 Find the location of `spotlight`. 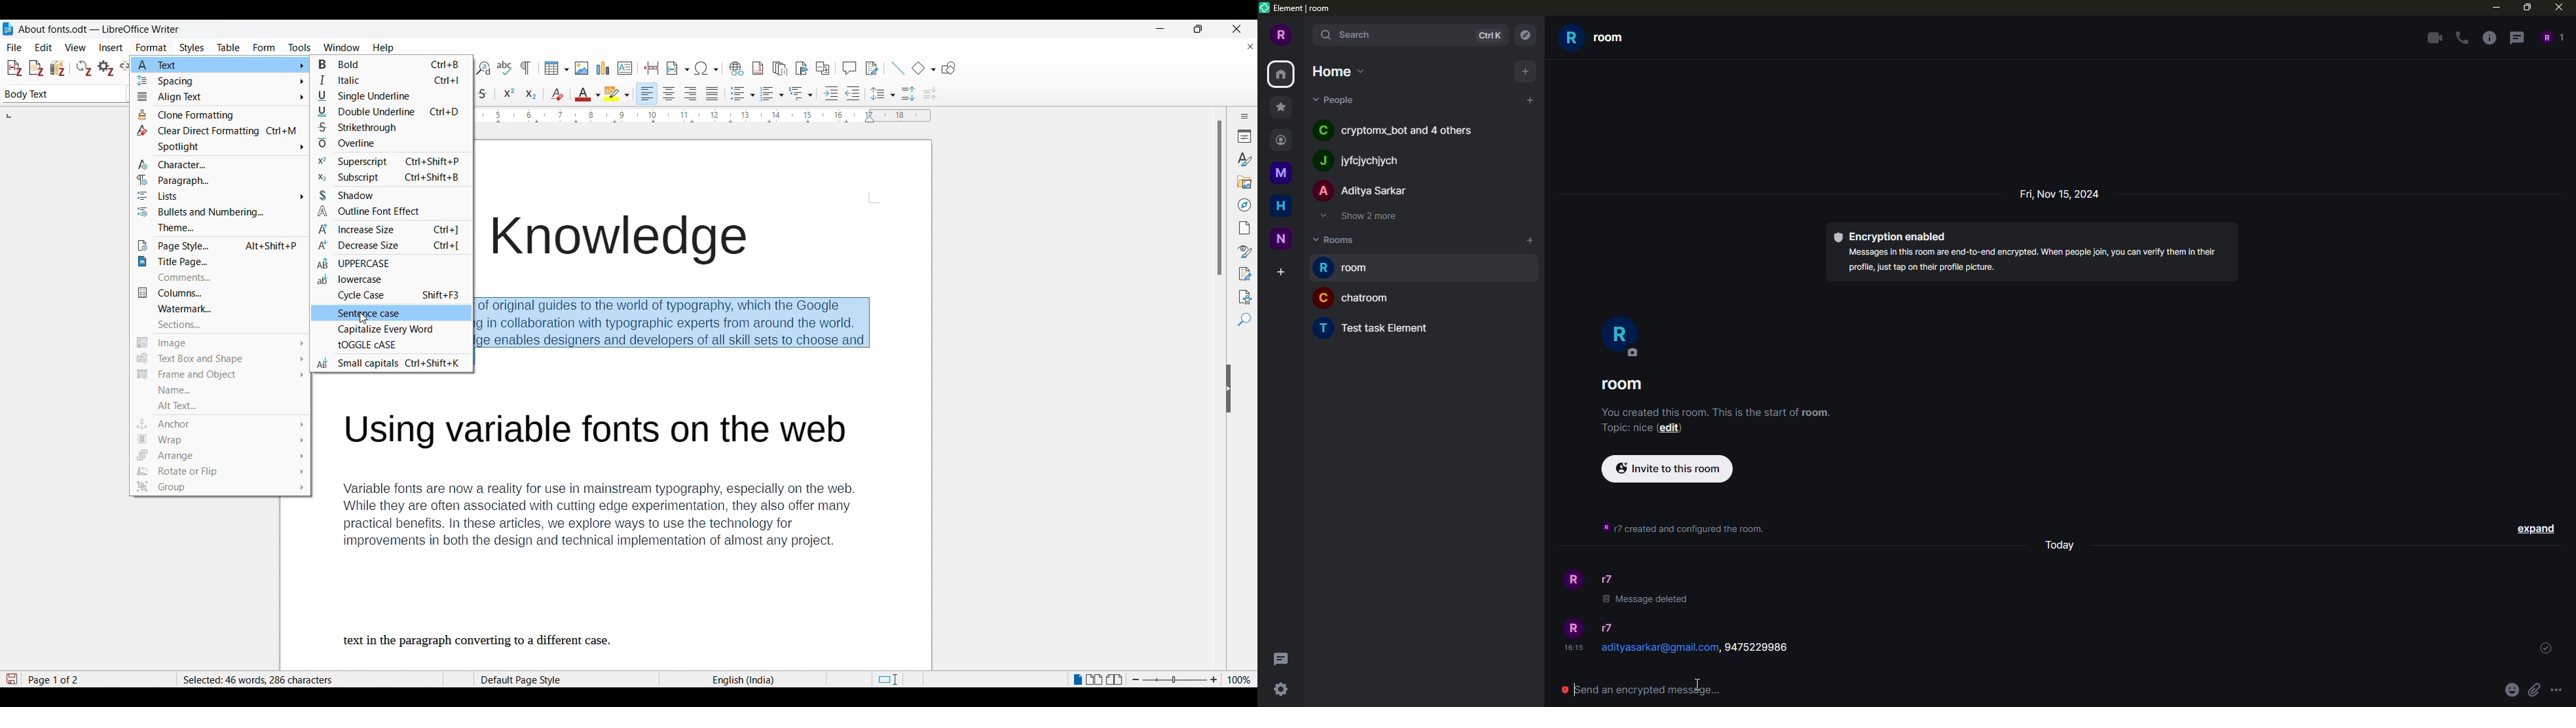

spotlight is located at coordinates (218, 147).